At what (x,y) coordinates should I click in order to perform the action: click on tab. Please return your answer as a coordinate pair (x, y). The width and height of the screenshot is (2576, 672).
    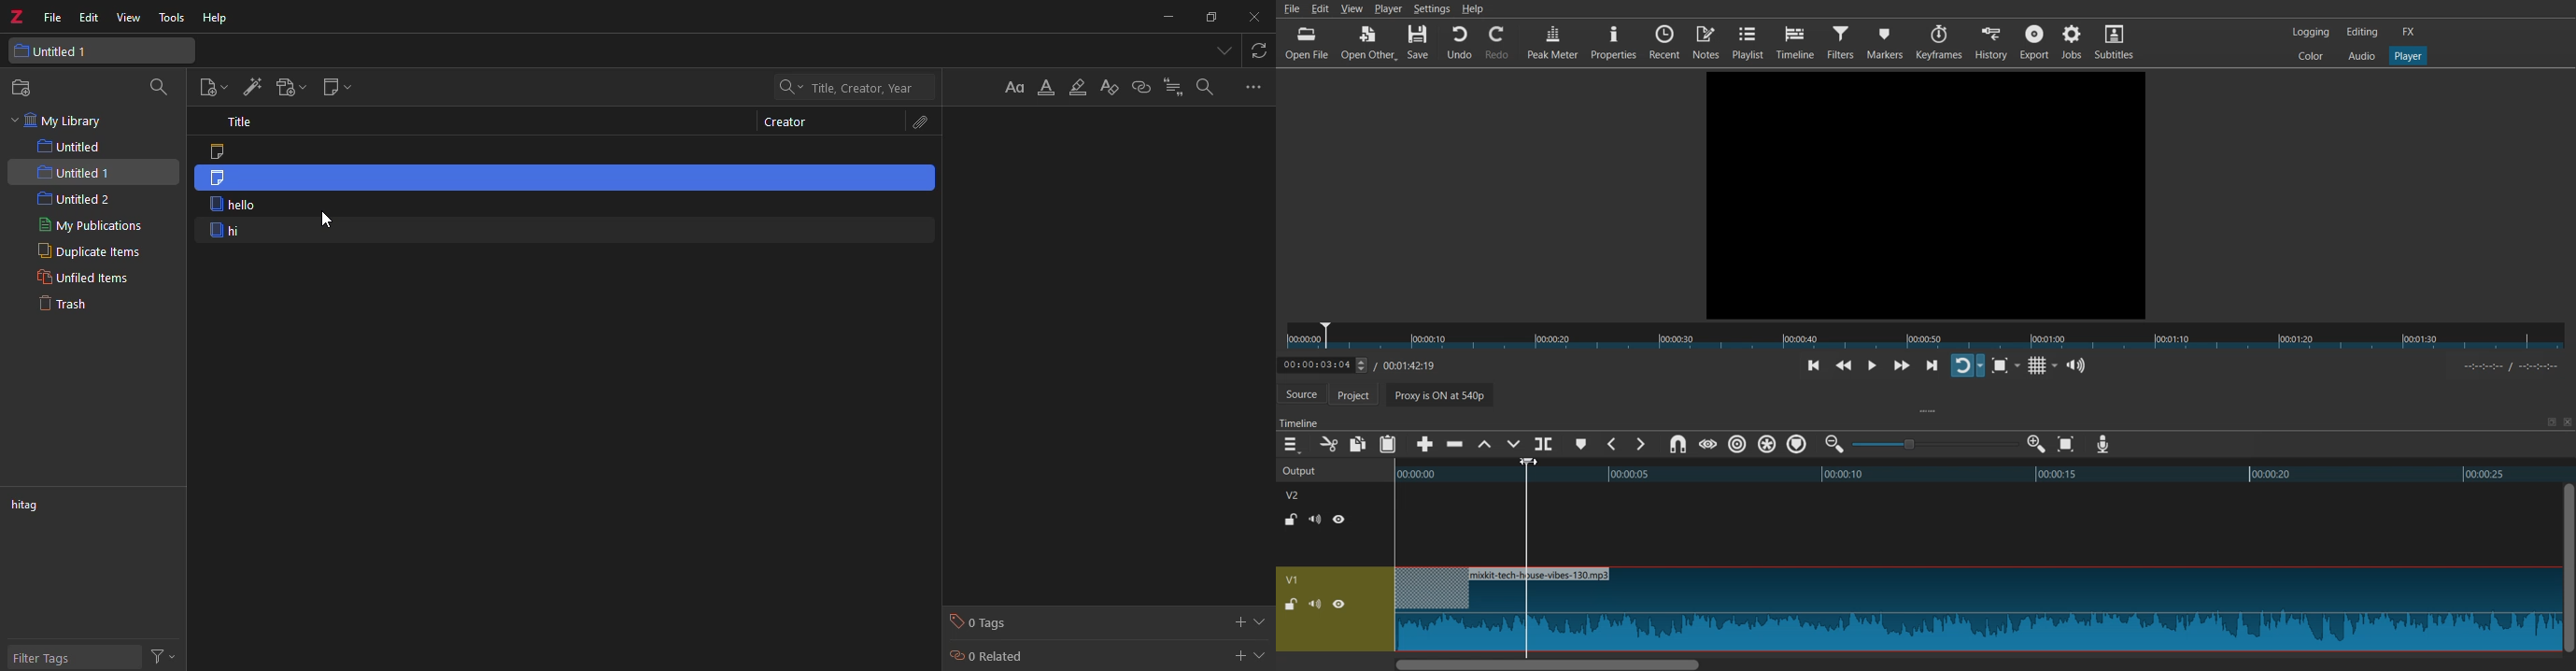
    Looking at the image, I should click on (1218, 50).